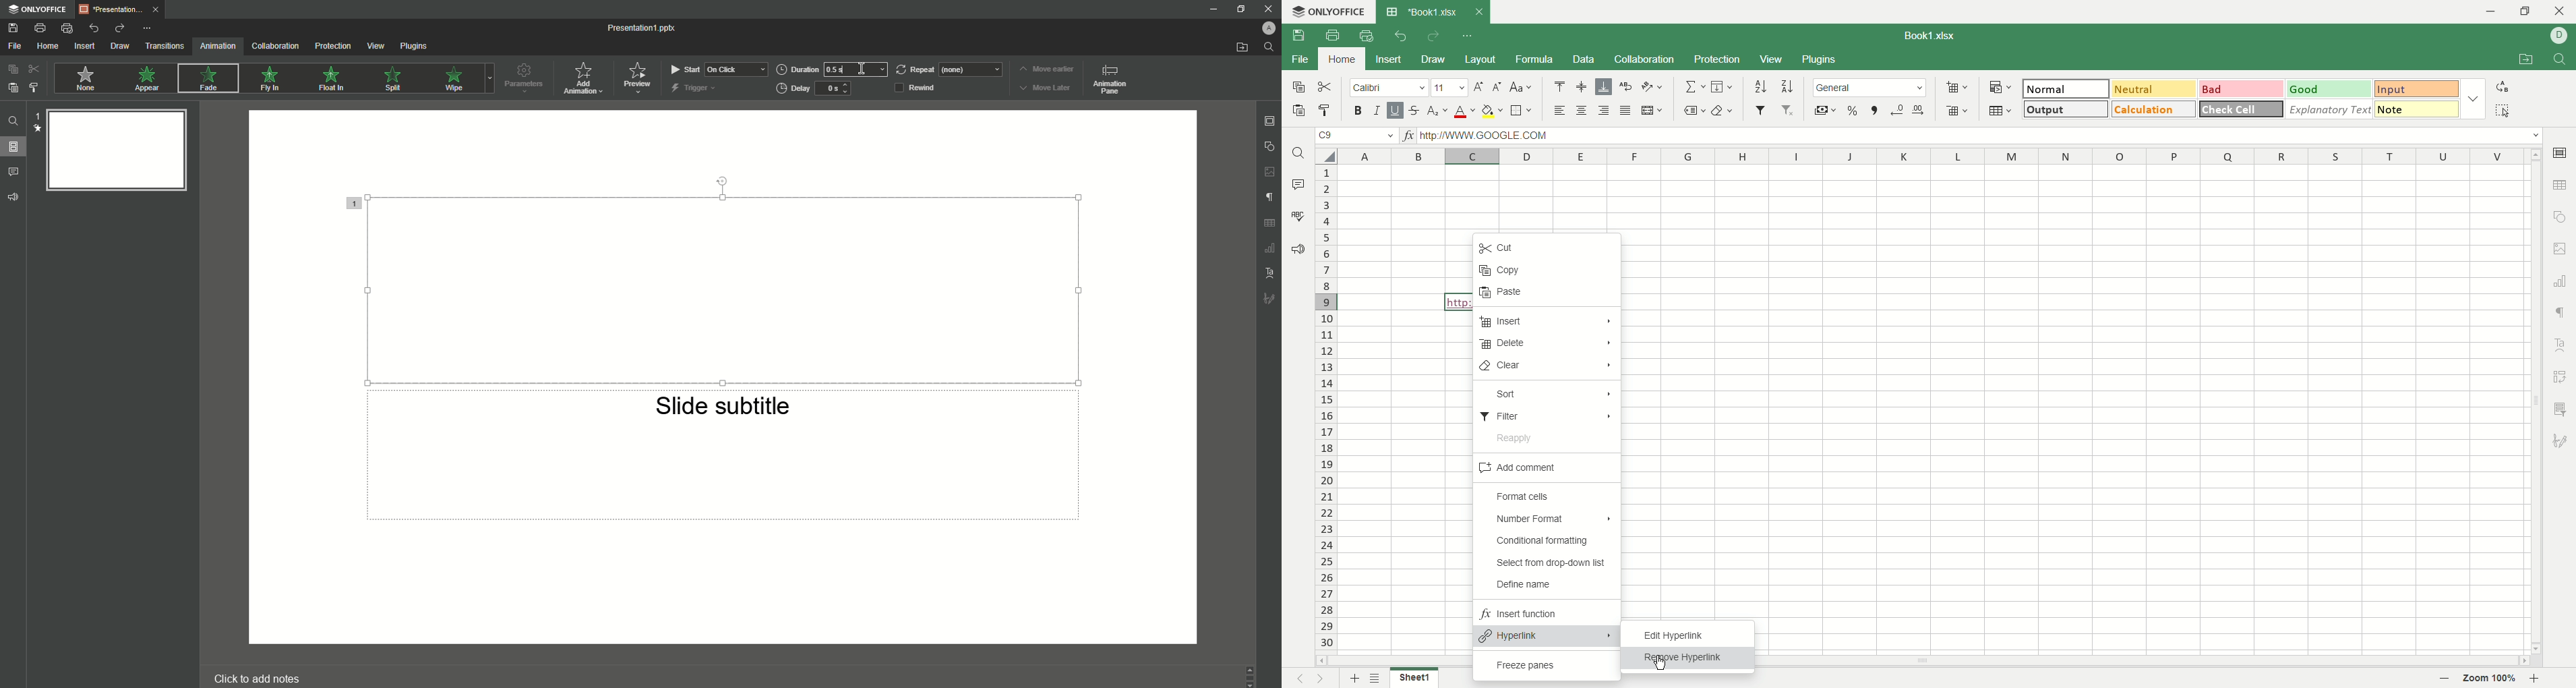  What do you see at coordinates (85, 46) in the screenshot?
I see `Insert` at bounding box center [85, 46].